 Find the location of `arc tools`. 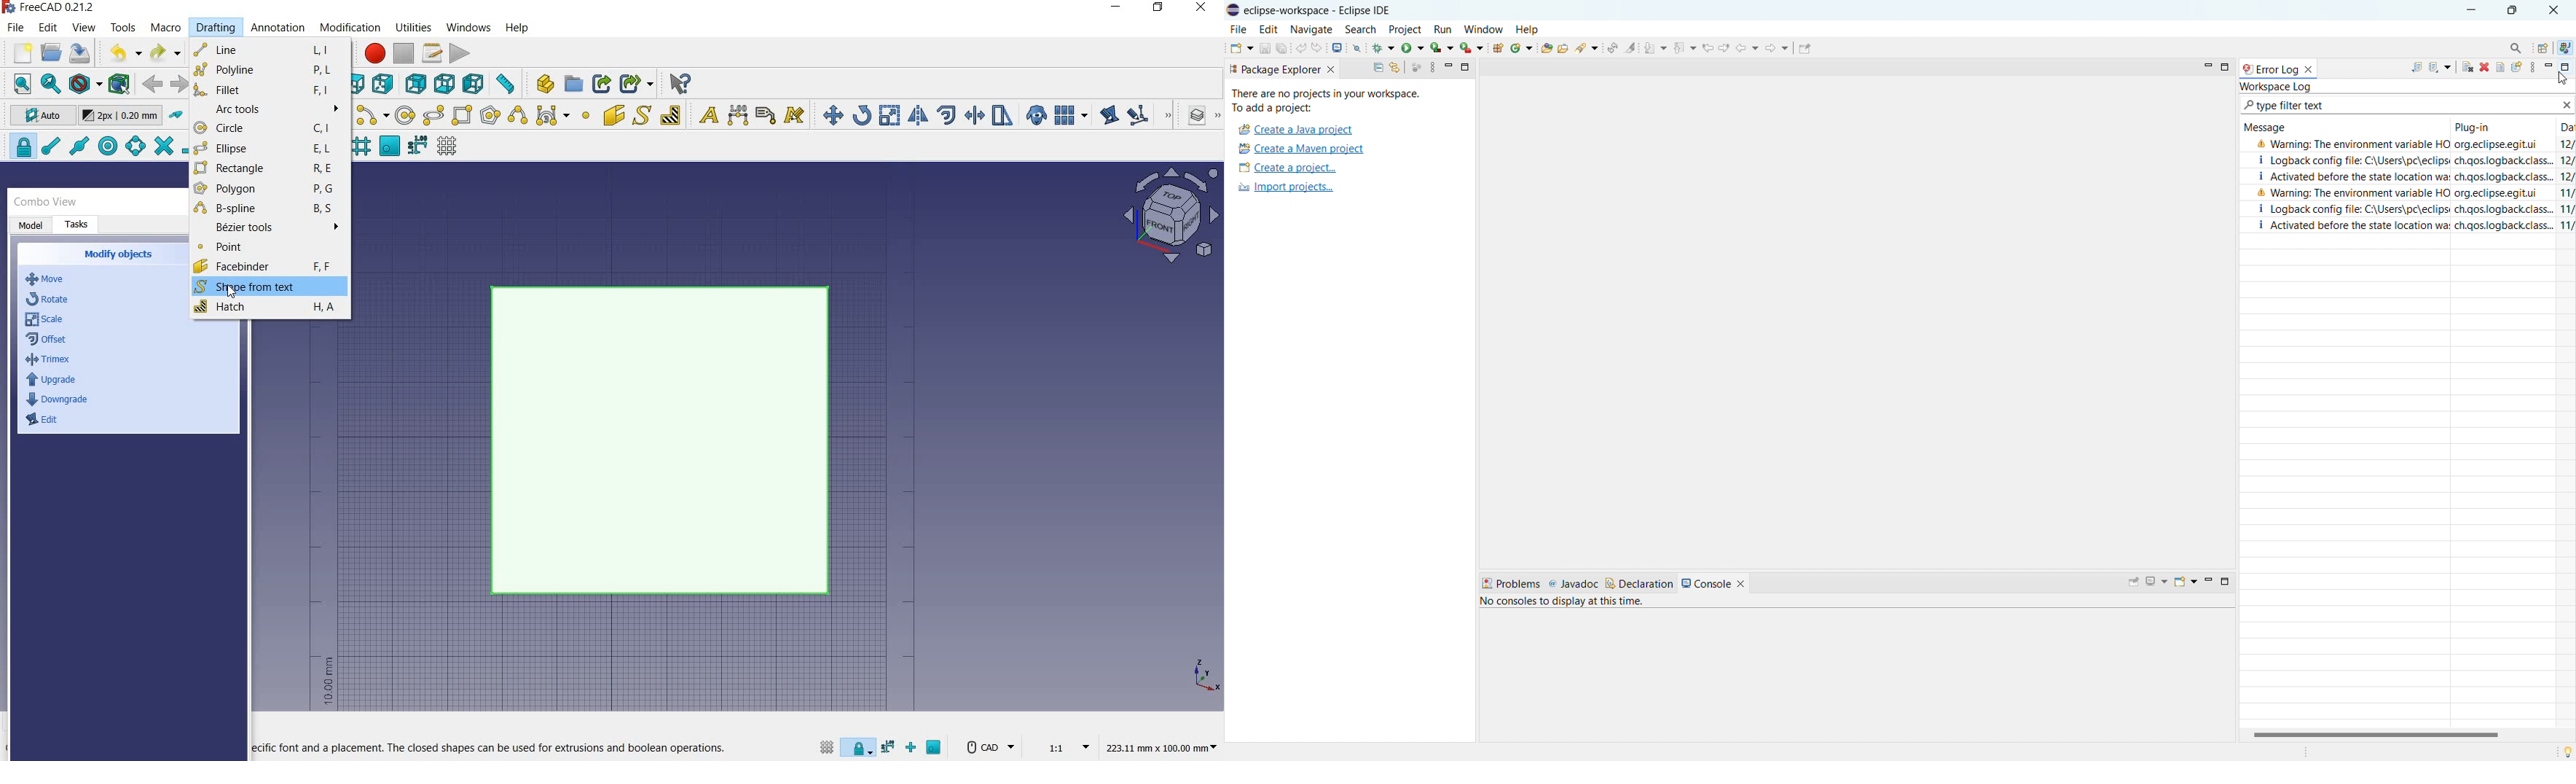

arc tools is located at coordinates (372, 116).